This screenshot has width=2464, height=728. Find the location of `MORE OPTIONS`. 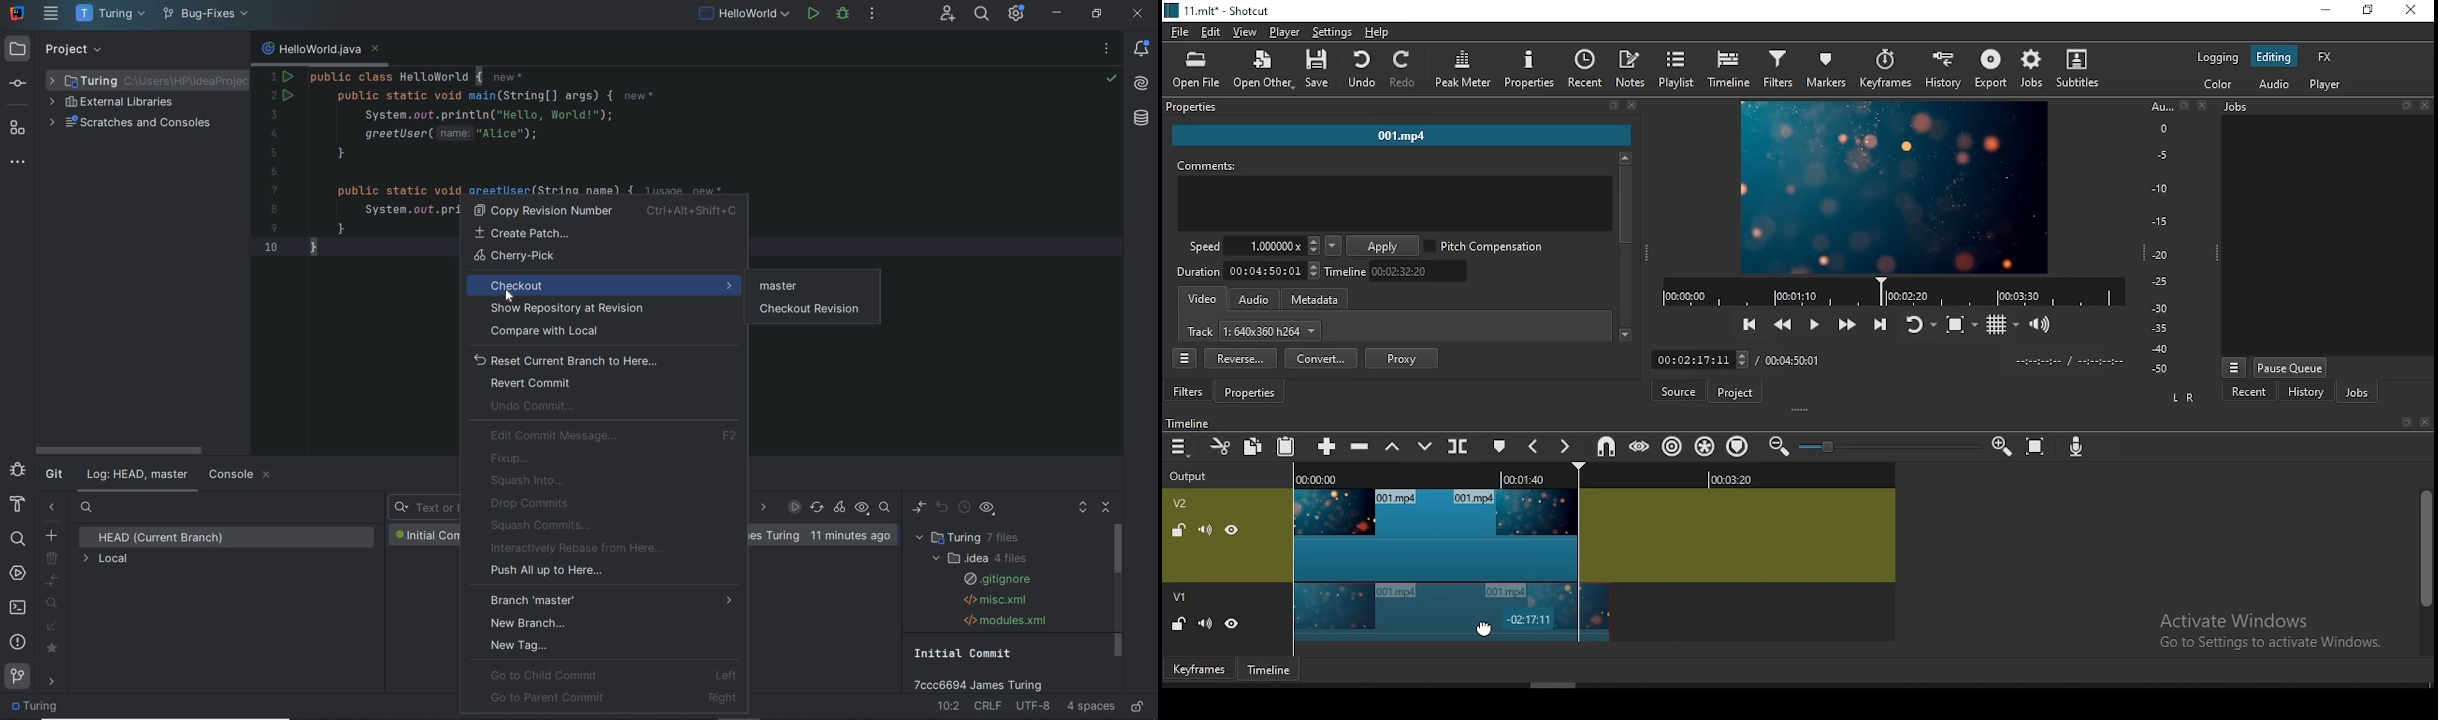

MORE OPTIONS is located at coordinates (2233, 366).